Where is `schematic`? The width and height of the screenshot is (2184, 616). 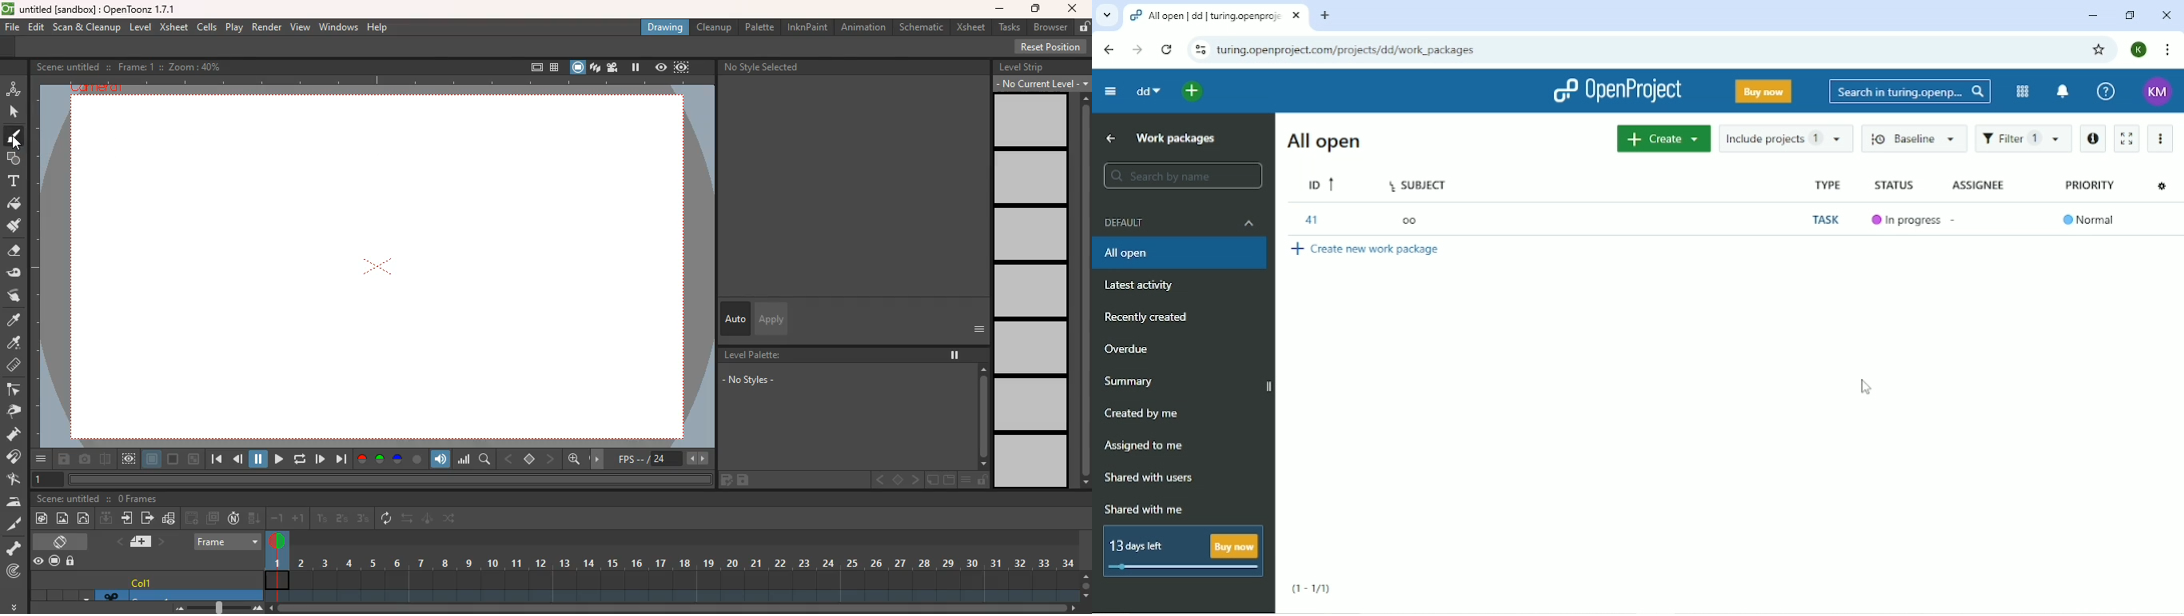 schematic is located at coordinates (923, 27).